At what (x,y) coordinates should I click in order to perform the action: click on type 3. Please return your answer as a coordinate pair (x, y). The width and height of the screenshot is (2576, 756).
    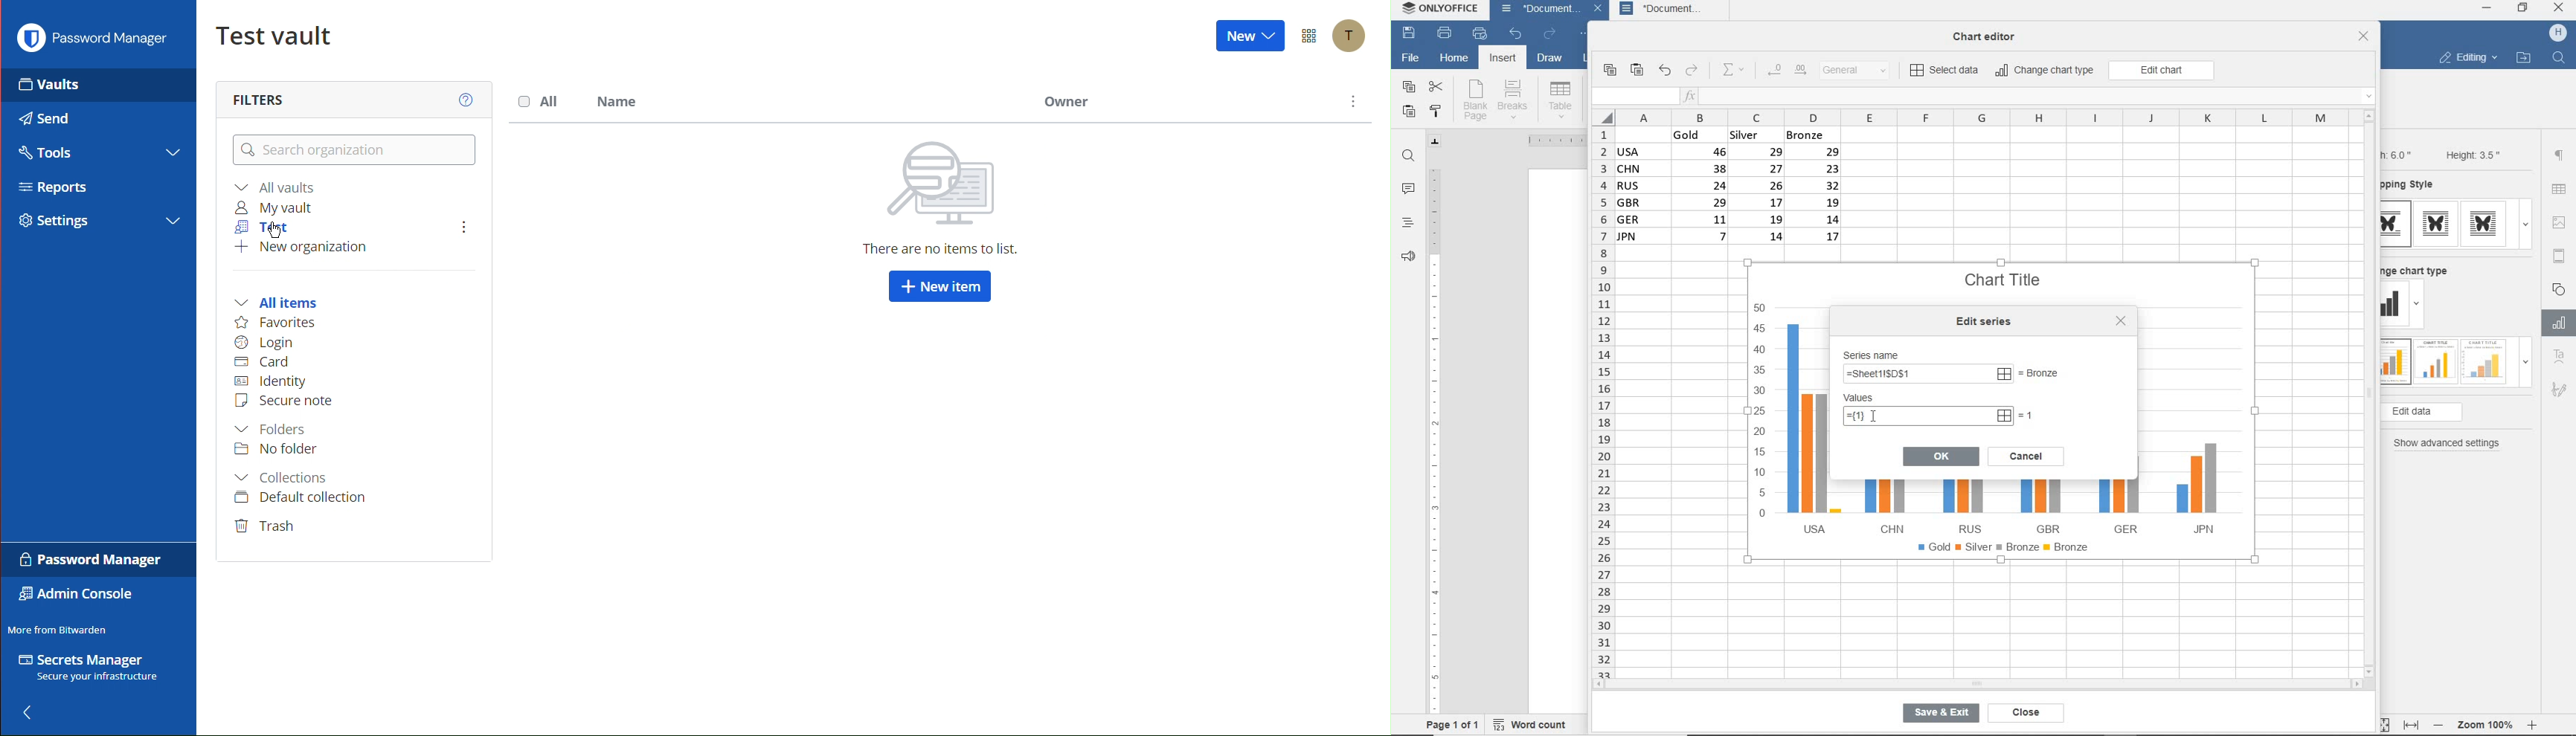
    Looking at the image, I should click on (2487, 223).